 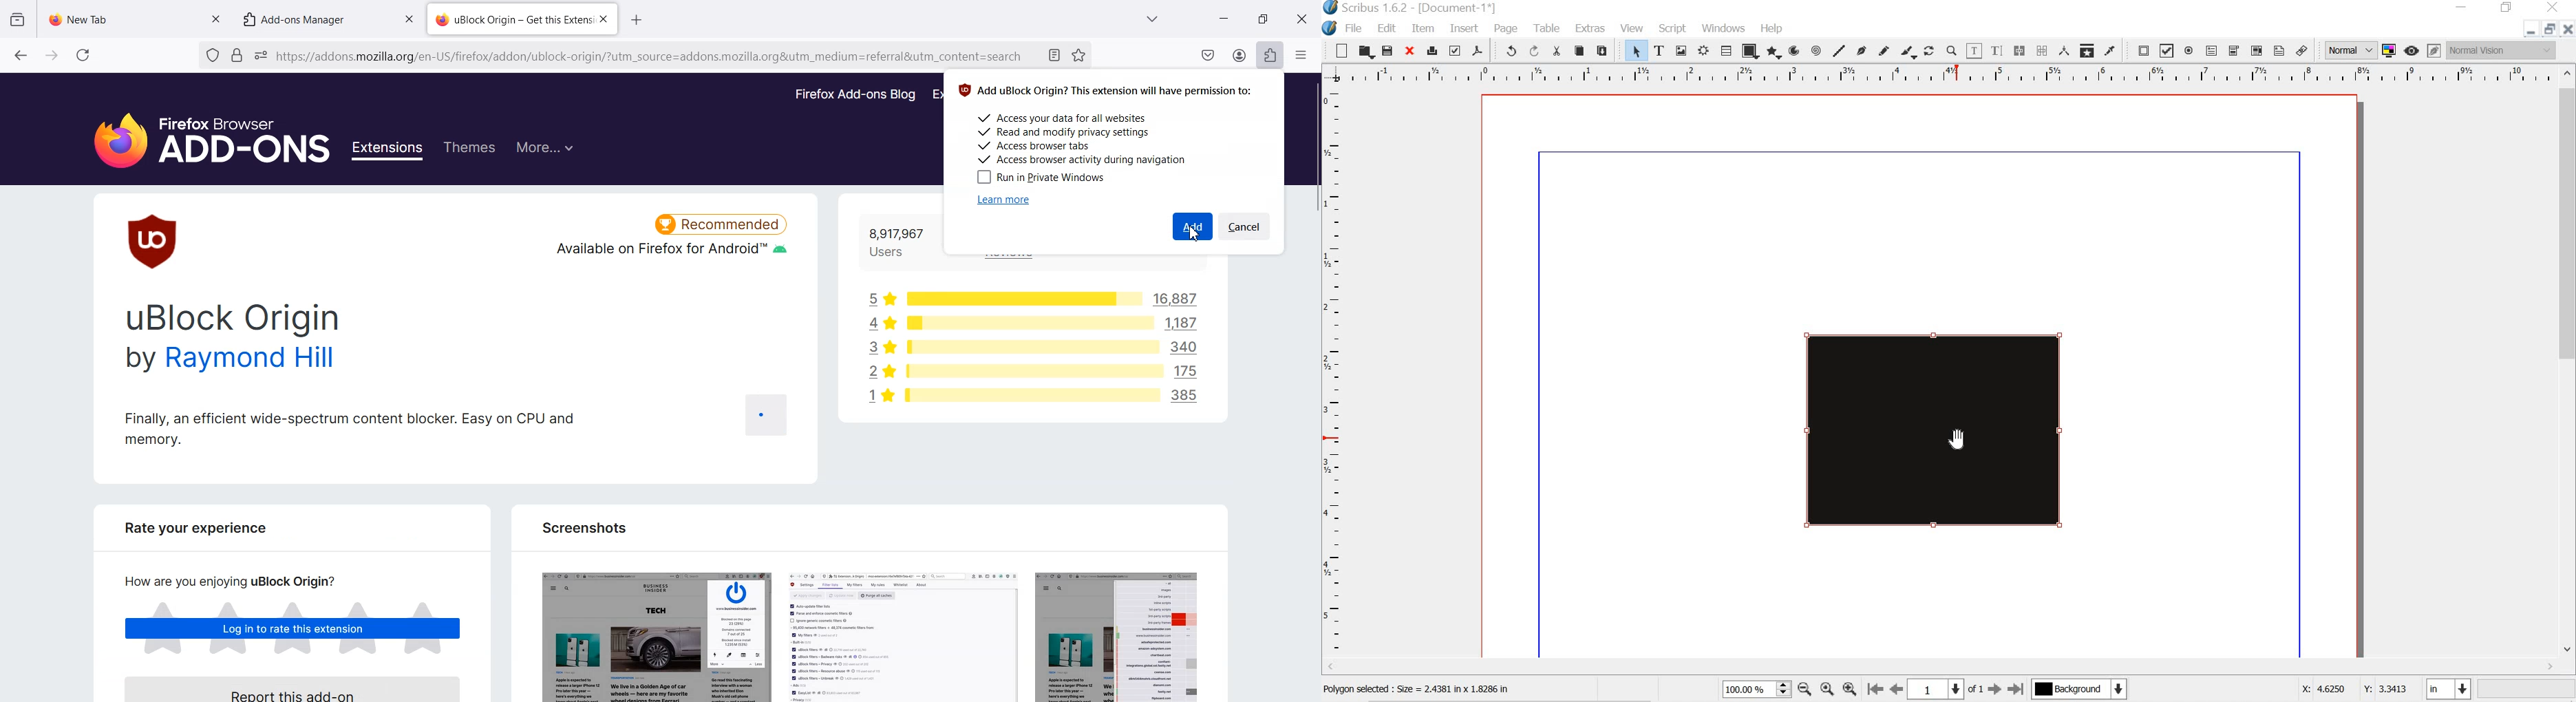 I want to click on view, so click(x=1632, y=27).